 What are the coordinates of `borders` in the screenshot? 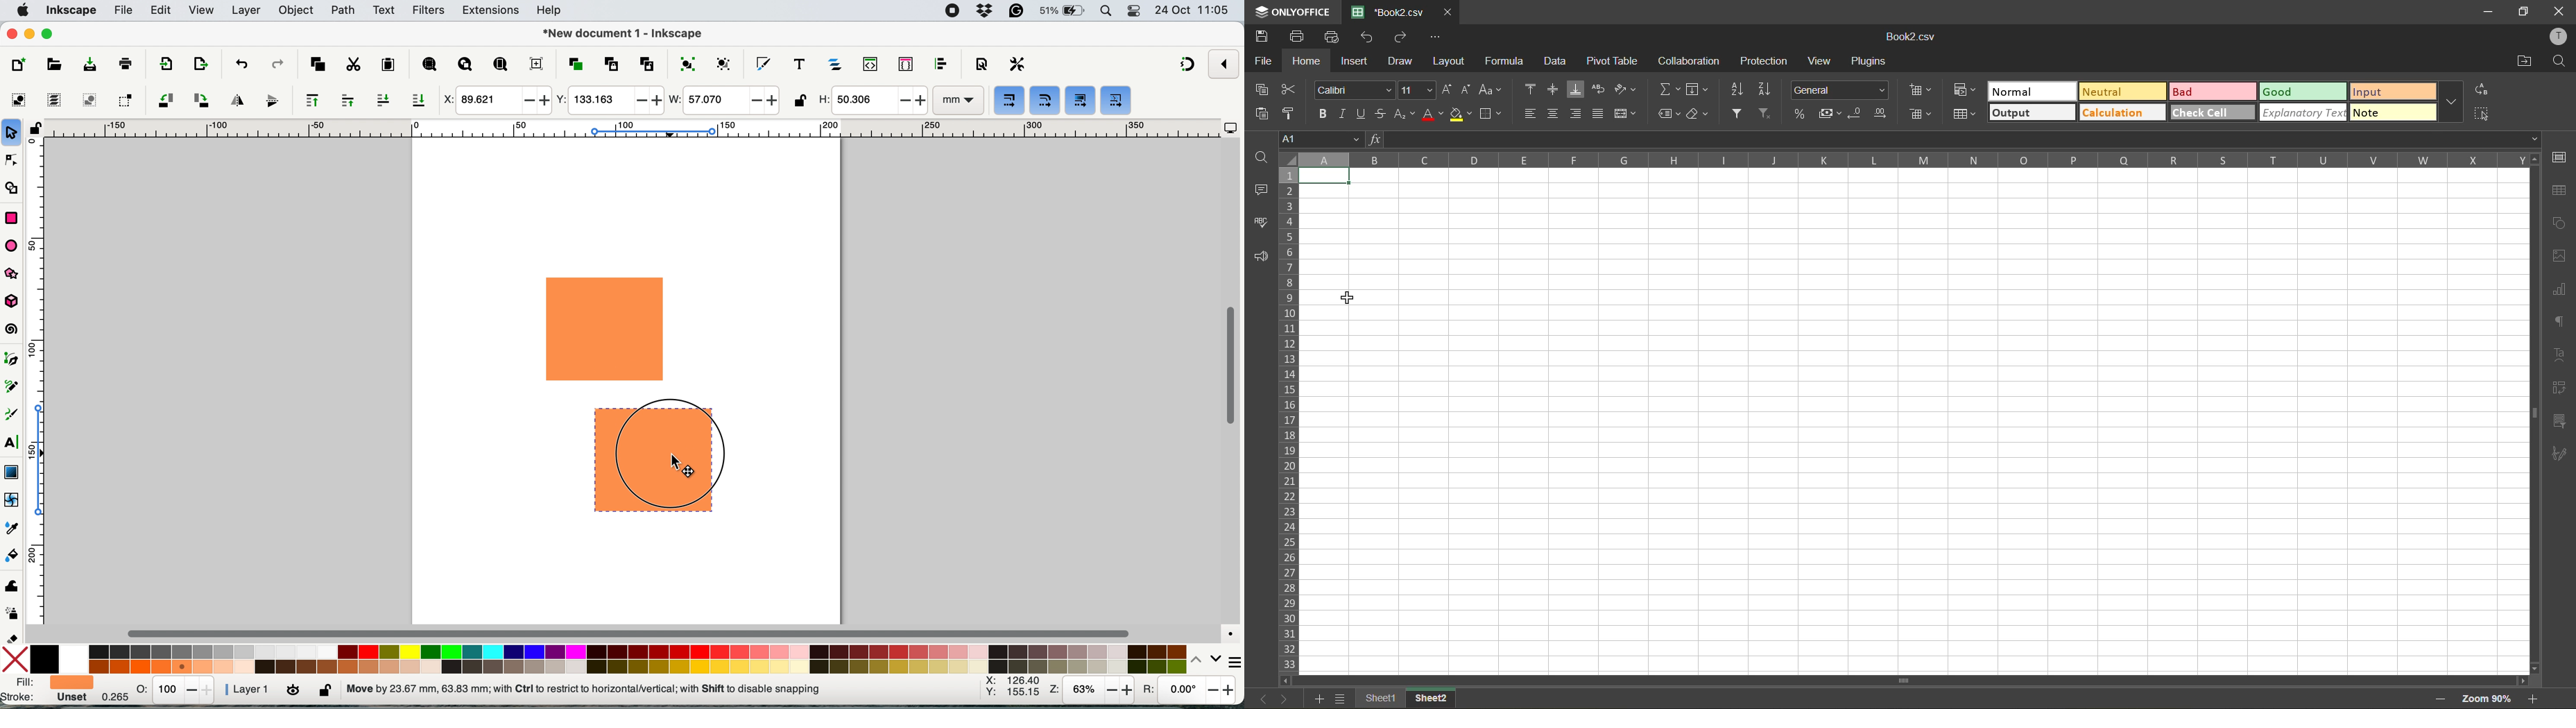 It's located at (1493, 114).